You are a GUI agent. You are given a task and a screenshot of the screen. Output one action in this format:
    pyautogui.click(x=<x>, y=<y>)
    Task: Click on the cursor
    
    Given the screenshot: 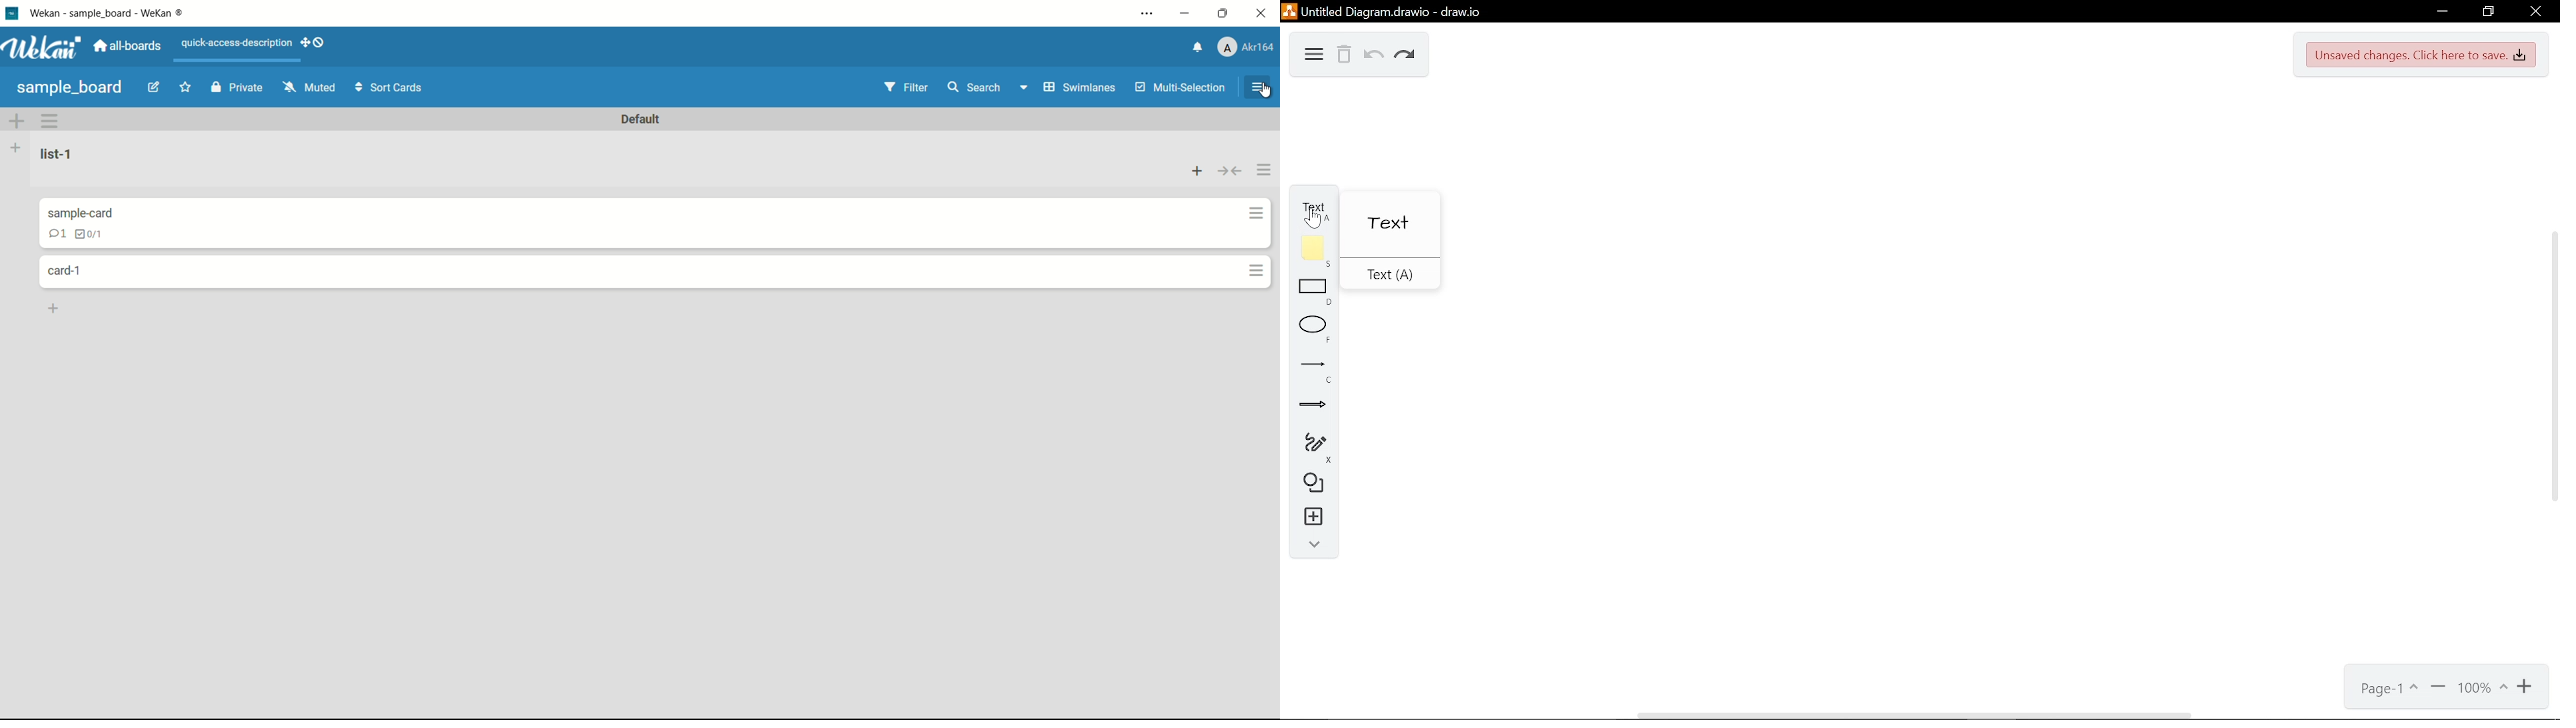 What is the action you would take?
    pyautogui.click(x=1267, y=95)
    